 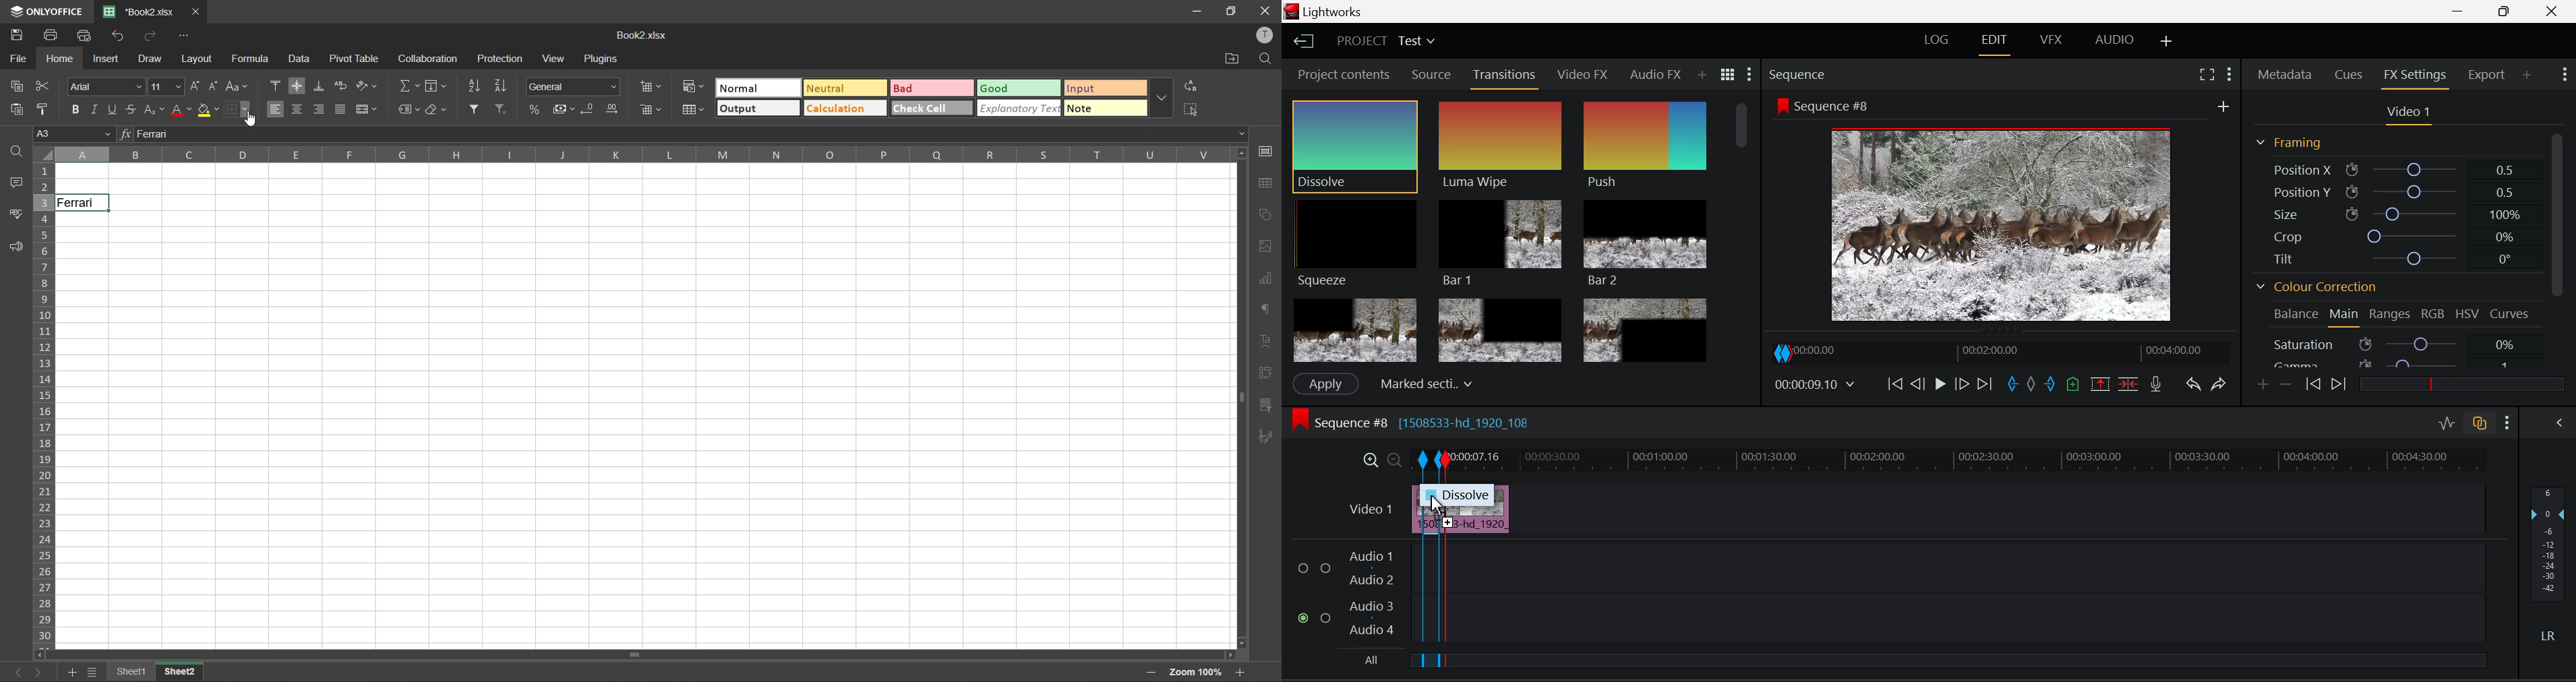 I want to click on Show Settings, so click(x=2565, y=75).